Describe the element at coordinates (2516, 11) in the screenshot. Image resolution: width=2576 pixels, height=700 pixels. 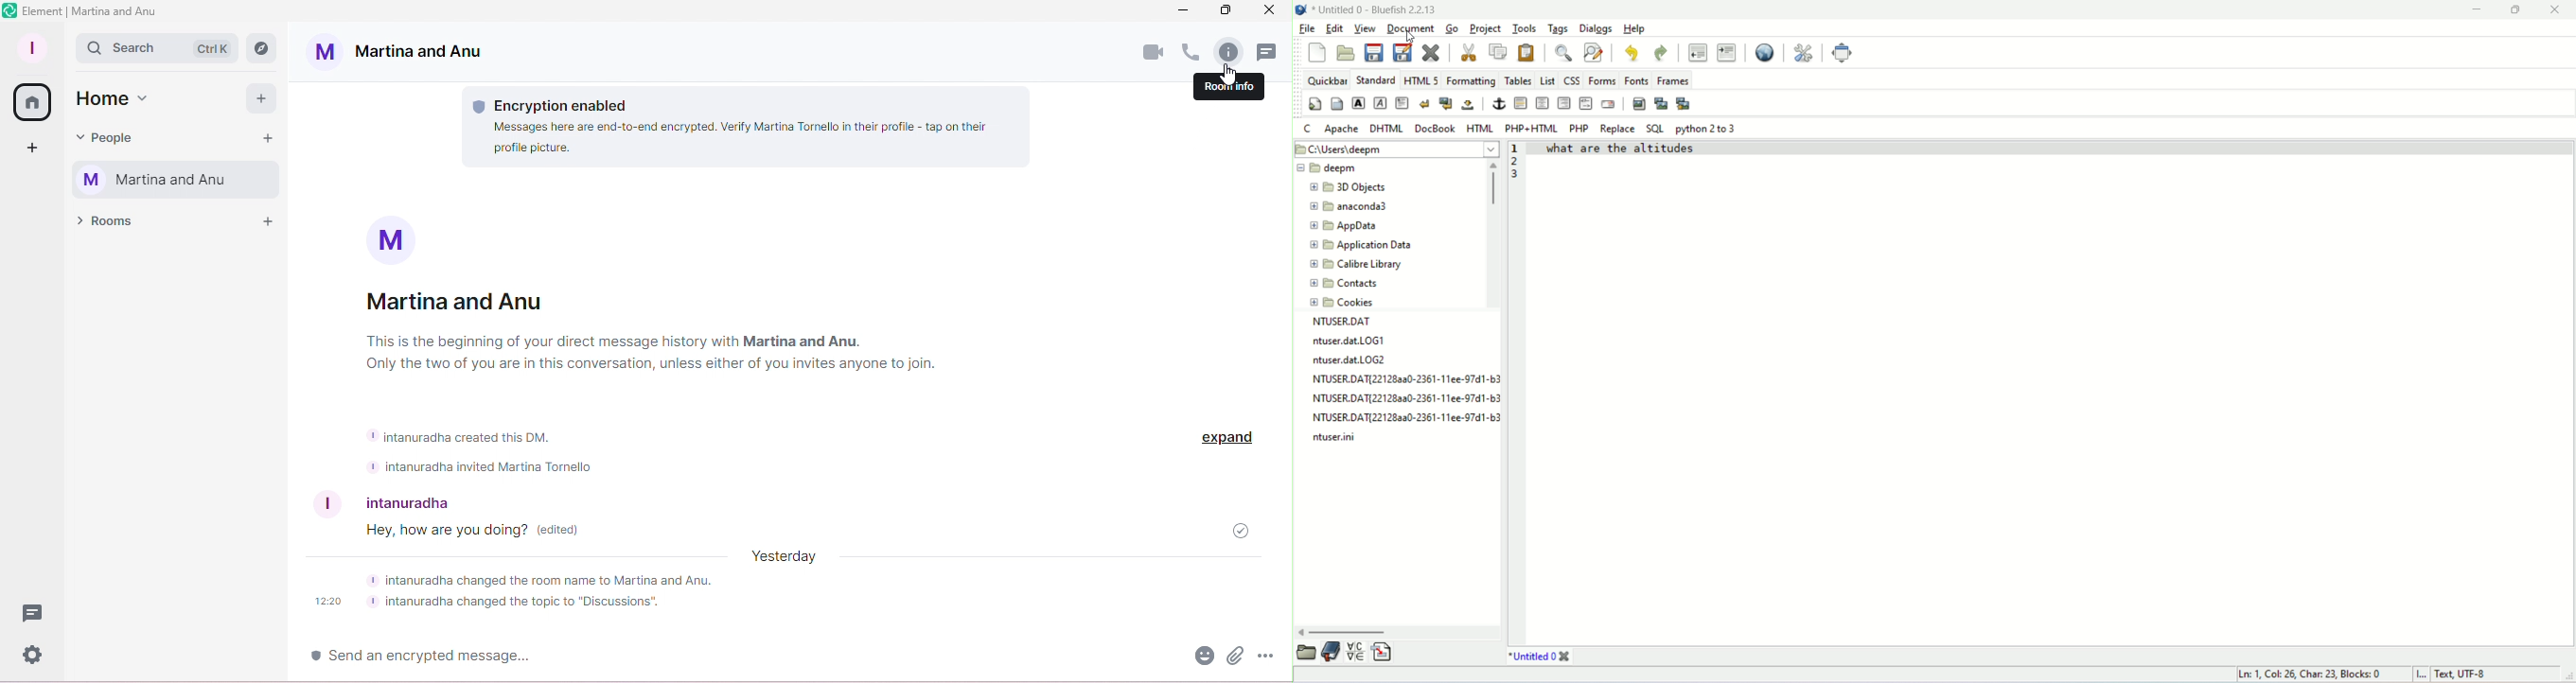
I see `maximize` at that location.